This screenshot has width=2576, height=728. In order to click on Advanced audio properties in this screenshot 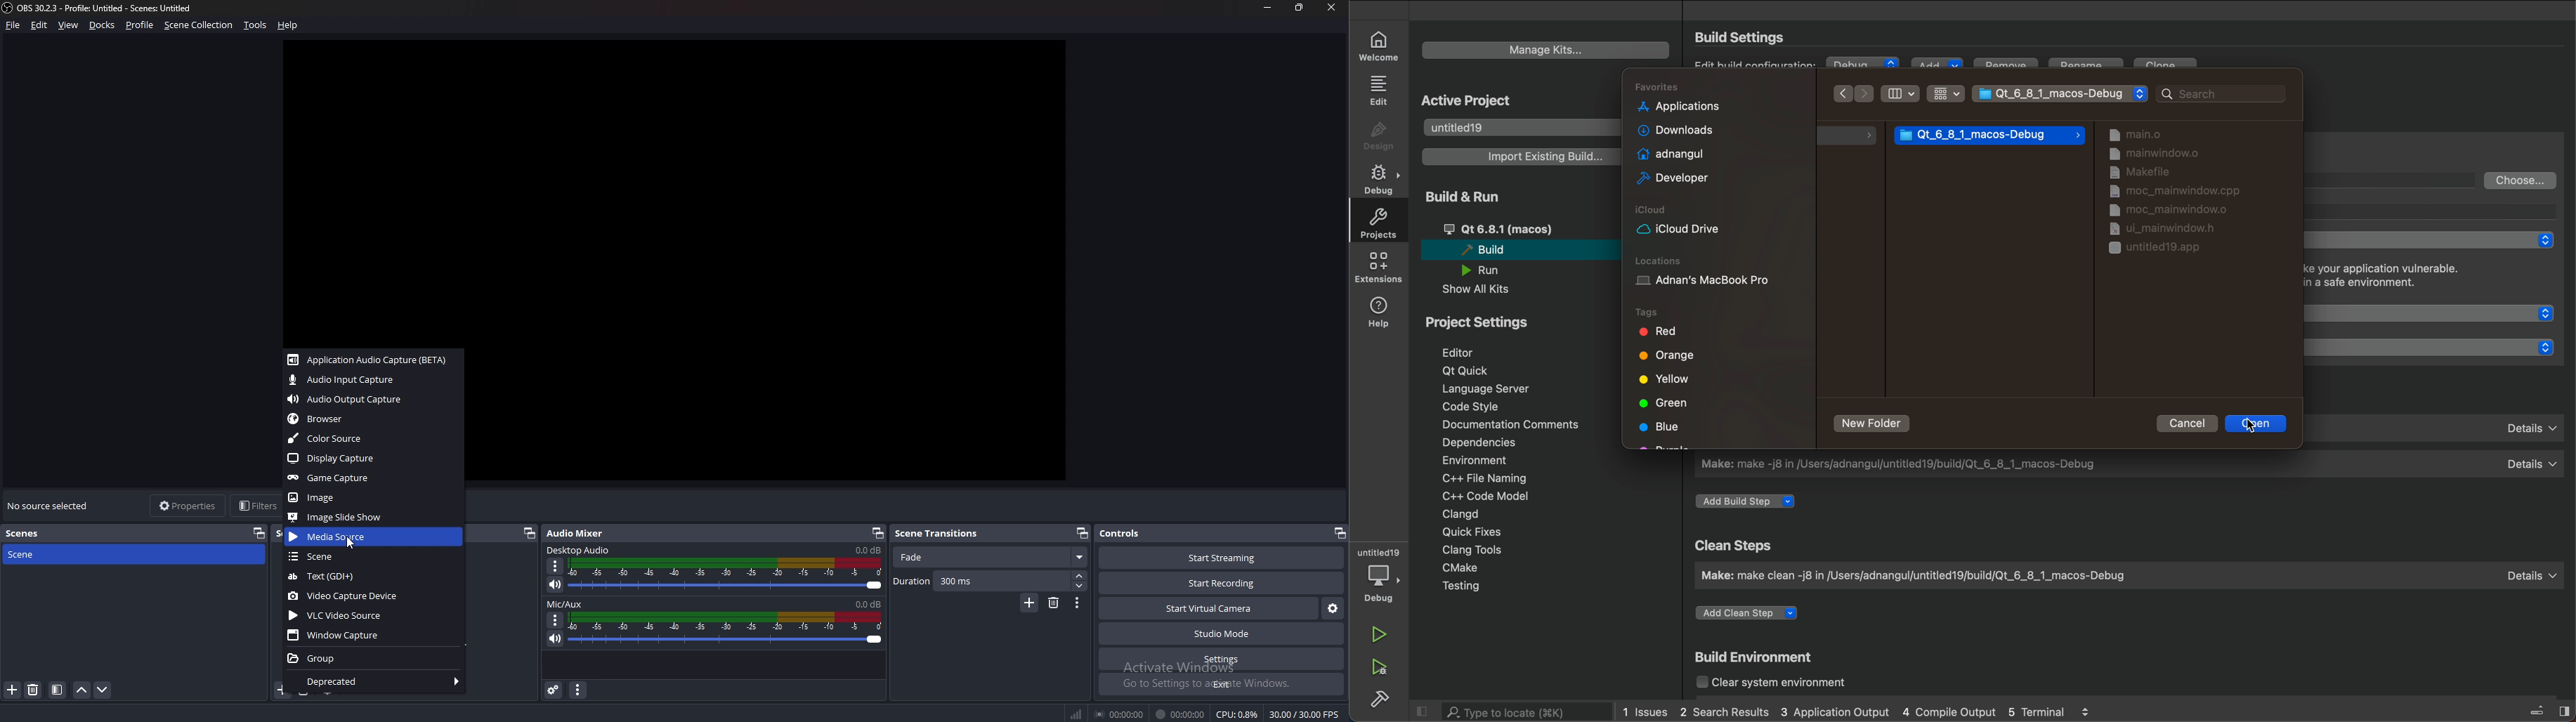, I will do `click(555, 690)`.